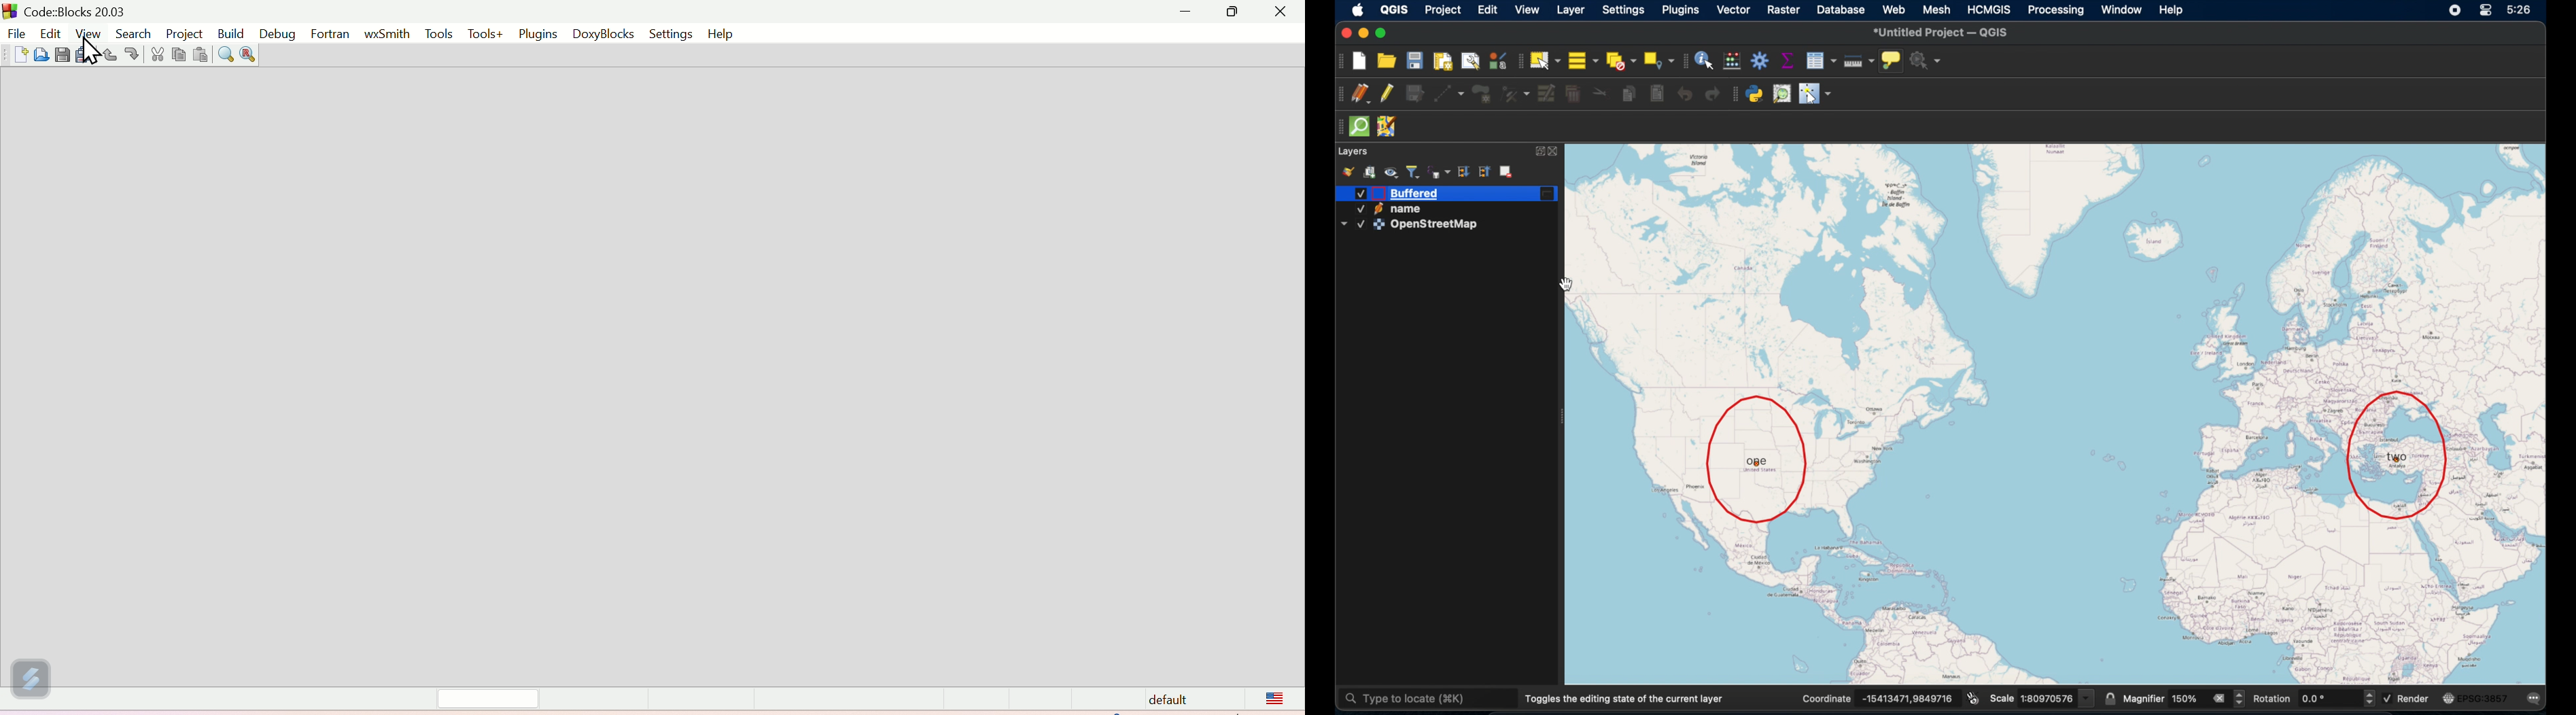 Image resolution: width=2576 pixels, height=728 pixels. I want to click on render, so click(2414, 697).